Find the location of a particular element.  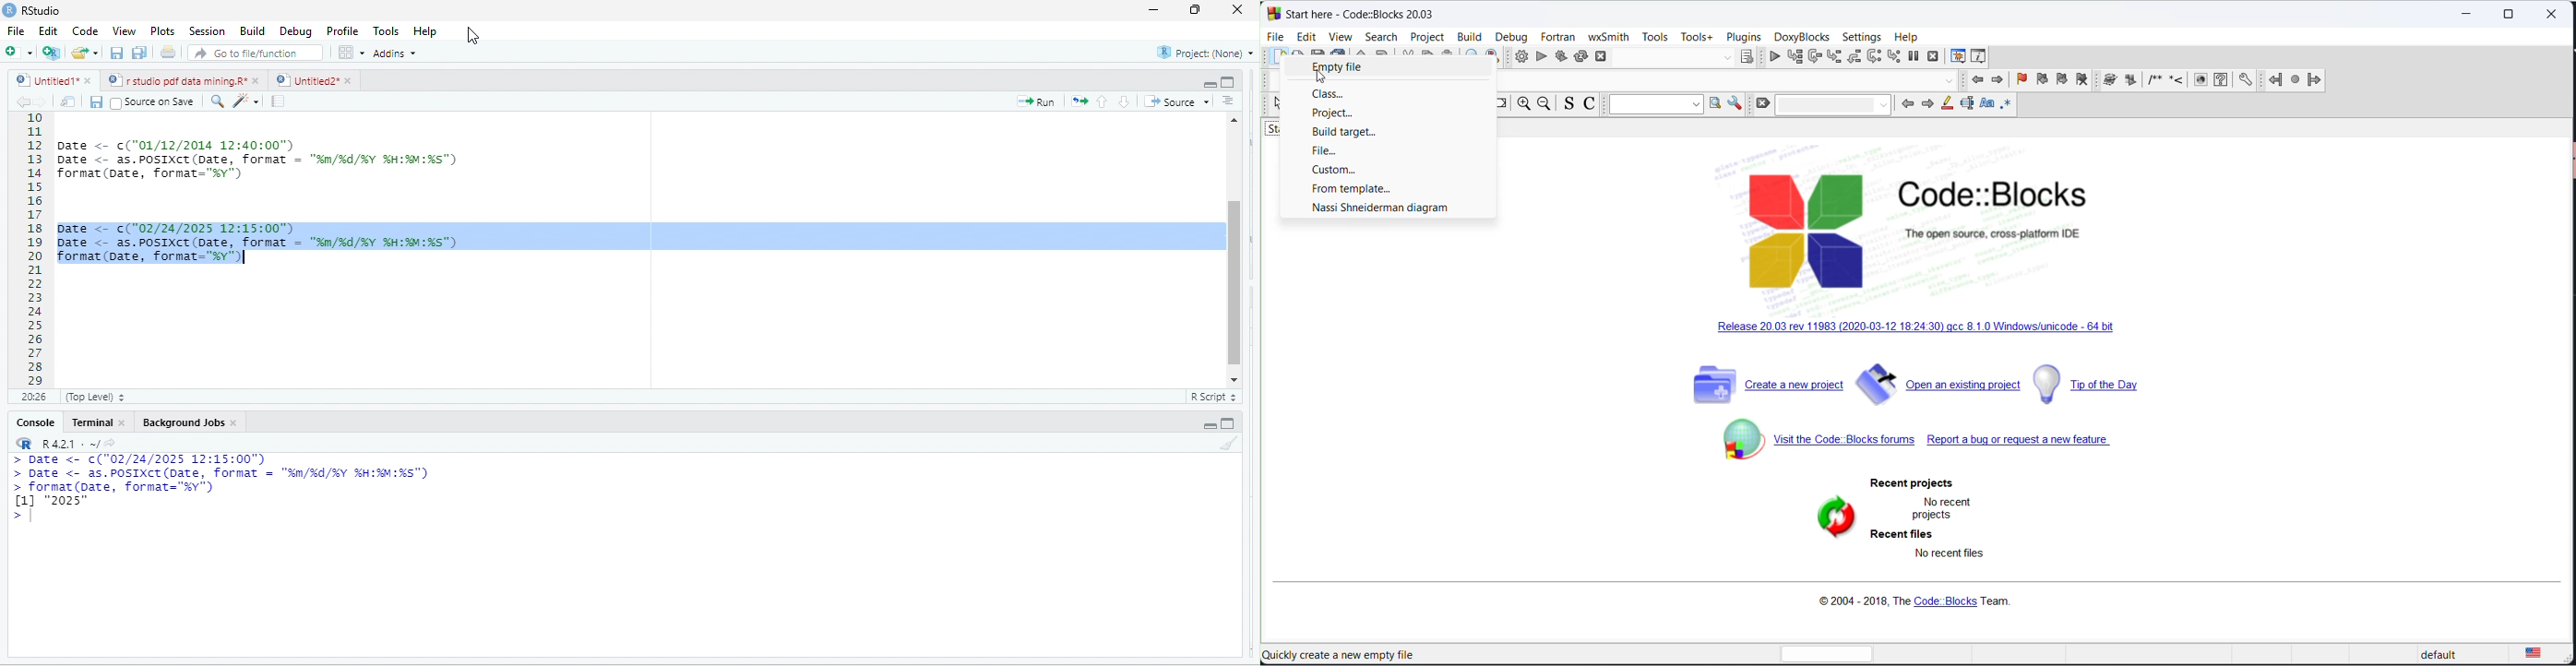

addins is located at coordinates (394, 54).